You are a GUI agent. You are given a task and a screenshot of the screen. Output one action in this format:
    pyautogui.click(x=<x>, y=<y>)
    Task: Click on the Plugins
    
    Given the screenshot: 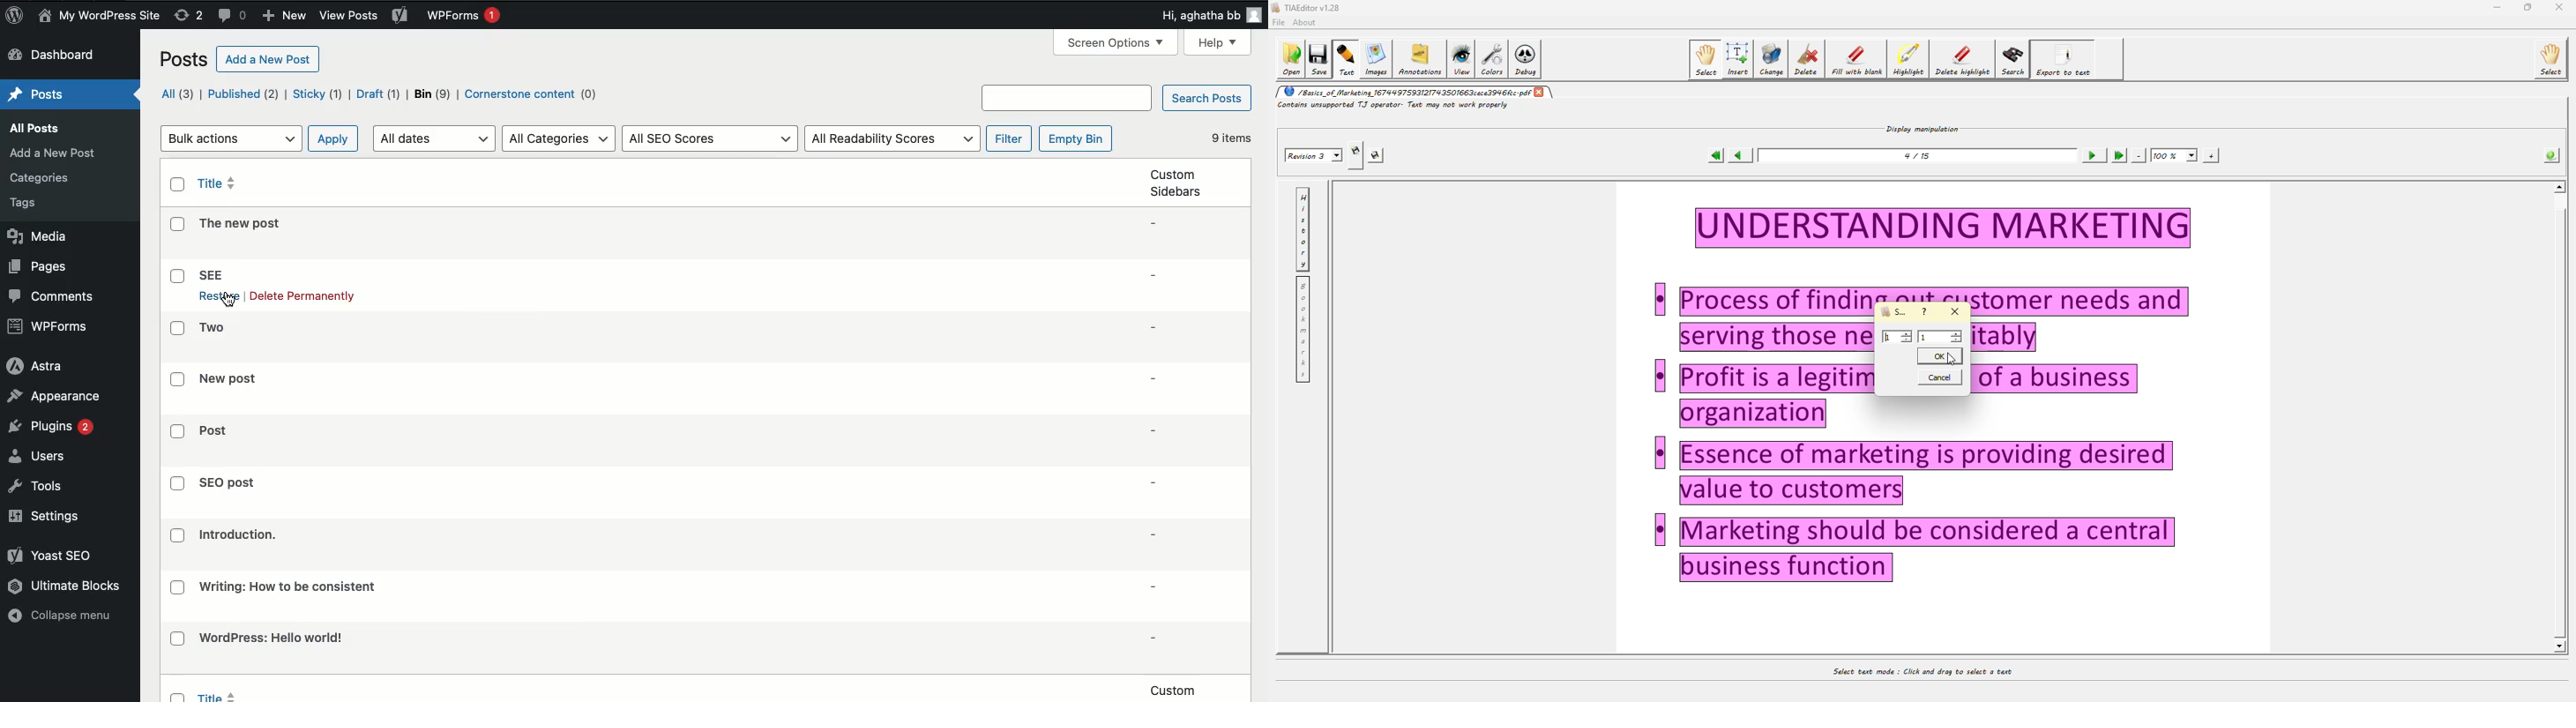 What is the action you would take?
    pyautogui.click(x=50, y=427)
    